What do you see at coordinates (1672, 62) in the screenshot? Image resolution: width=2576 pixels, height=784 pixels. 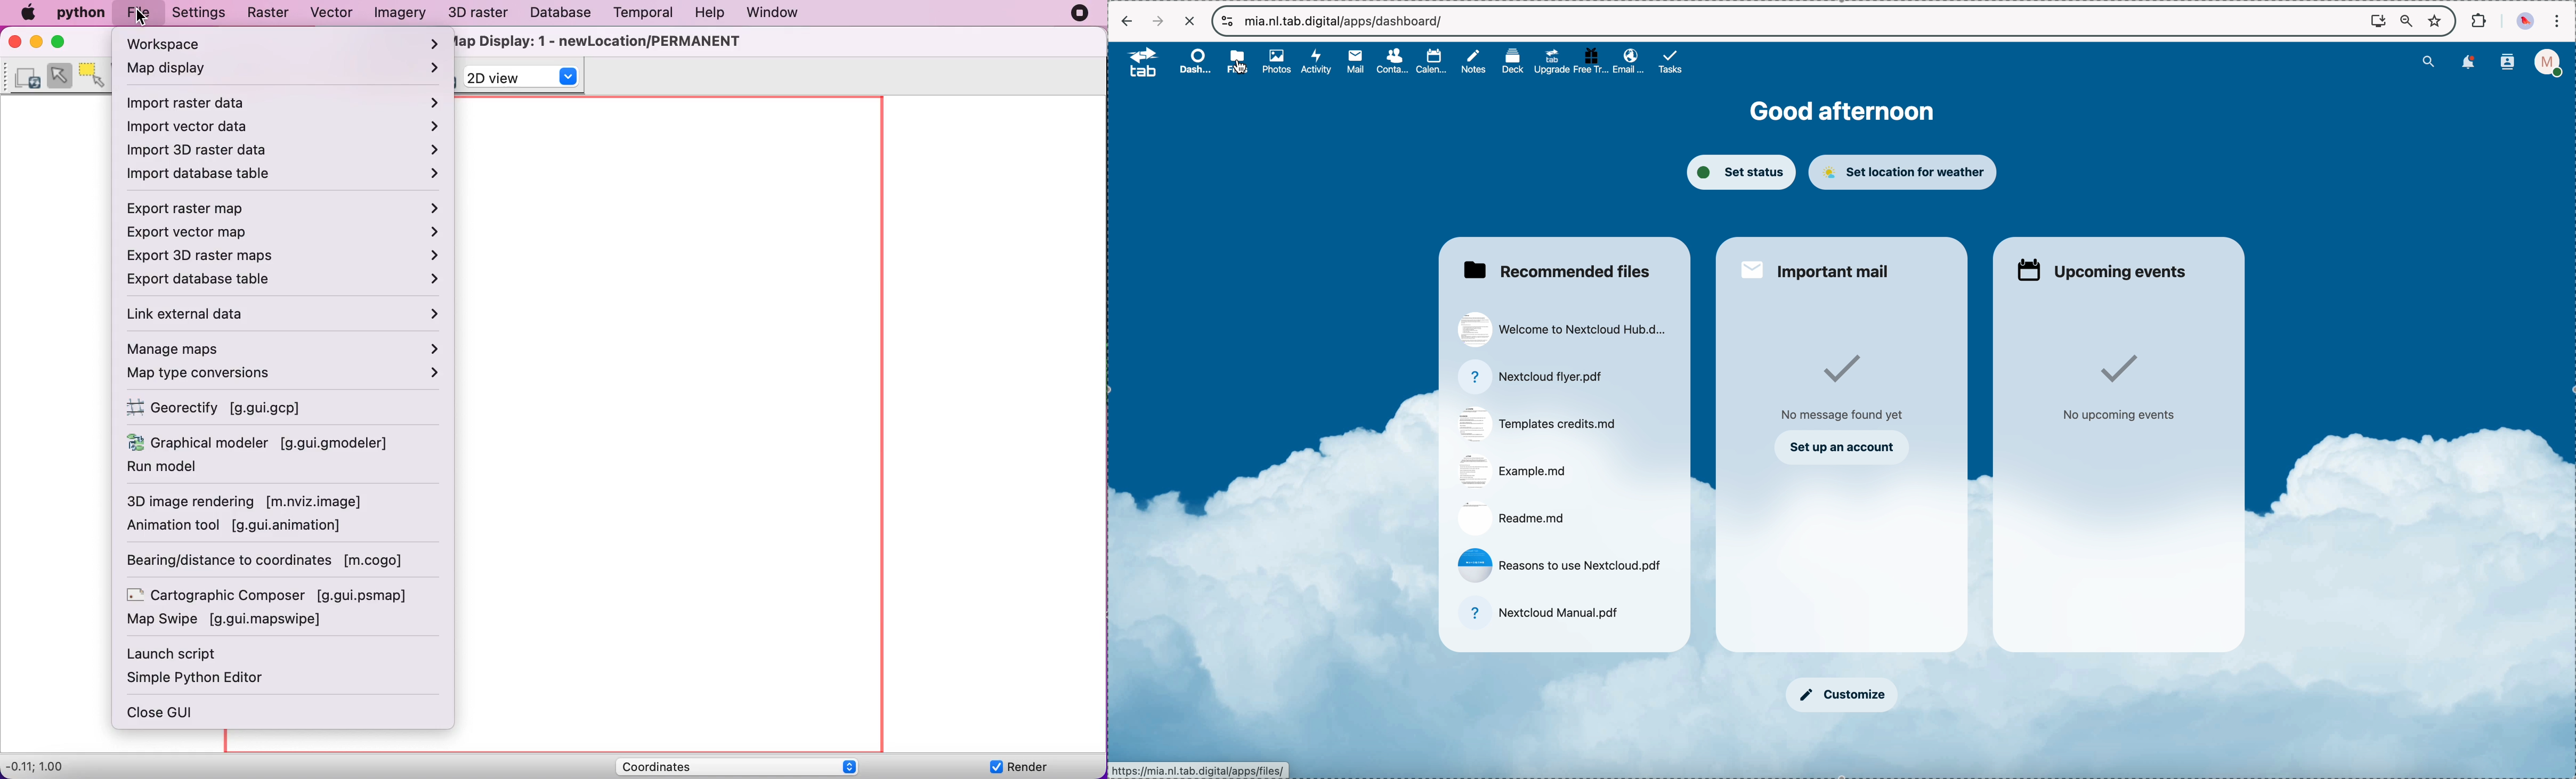 I see `tasks` at bounding box center [1672, 62].